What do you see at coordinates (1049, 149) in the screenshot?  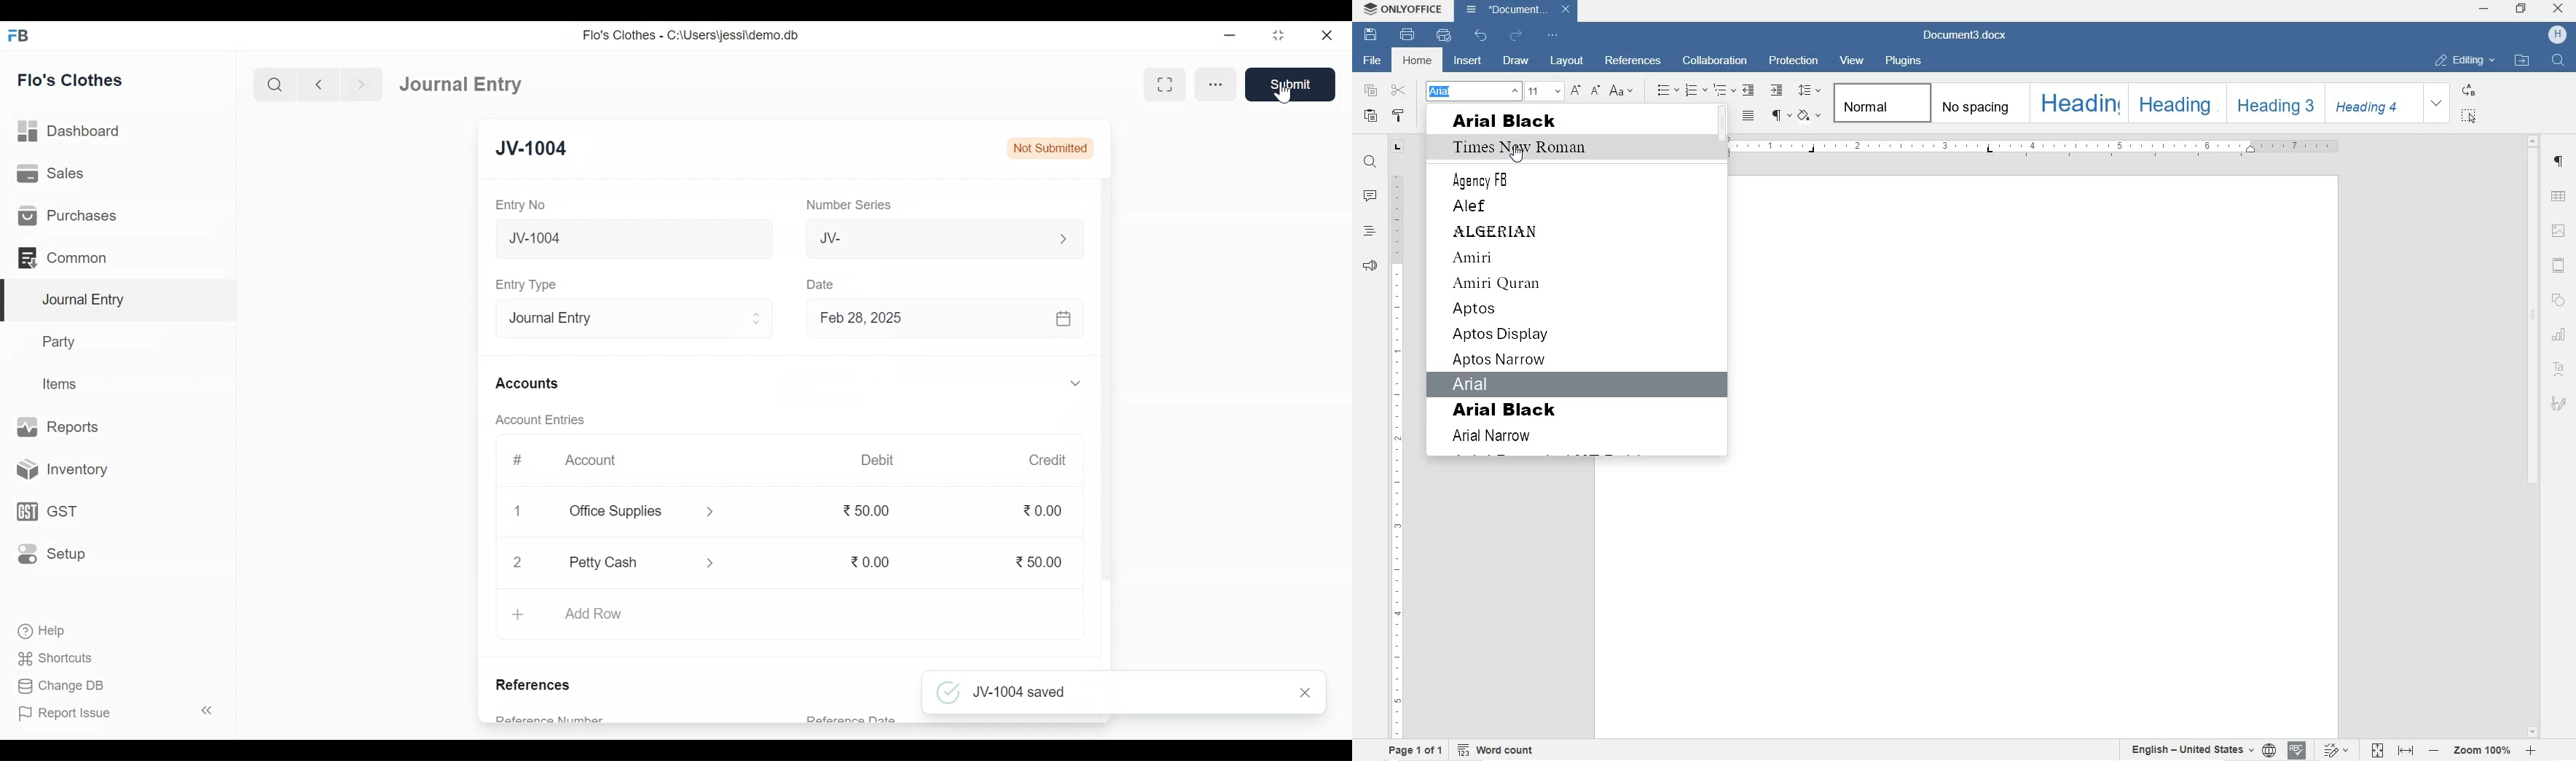 I see `Not Submitted` at bounding box center [1049, 149].